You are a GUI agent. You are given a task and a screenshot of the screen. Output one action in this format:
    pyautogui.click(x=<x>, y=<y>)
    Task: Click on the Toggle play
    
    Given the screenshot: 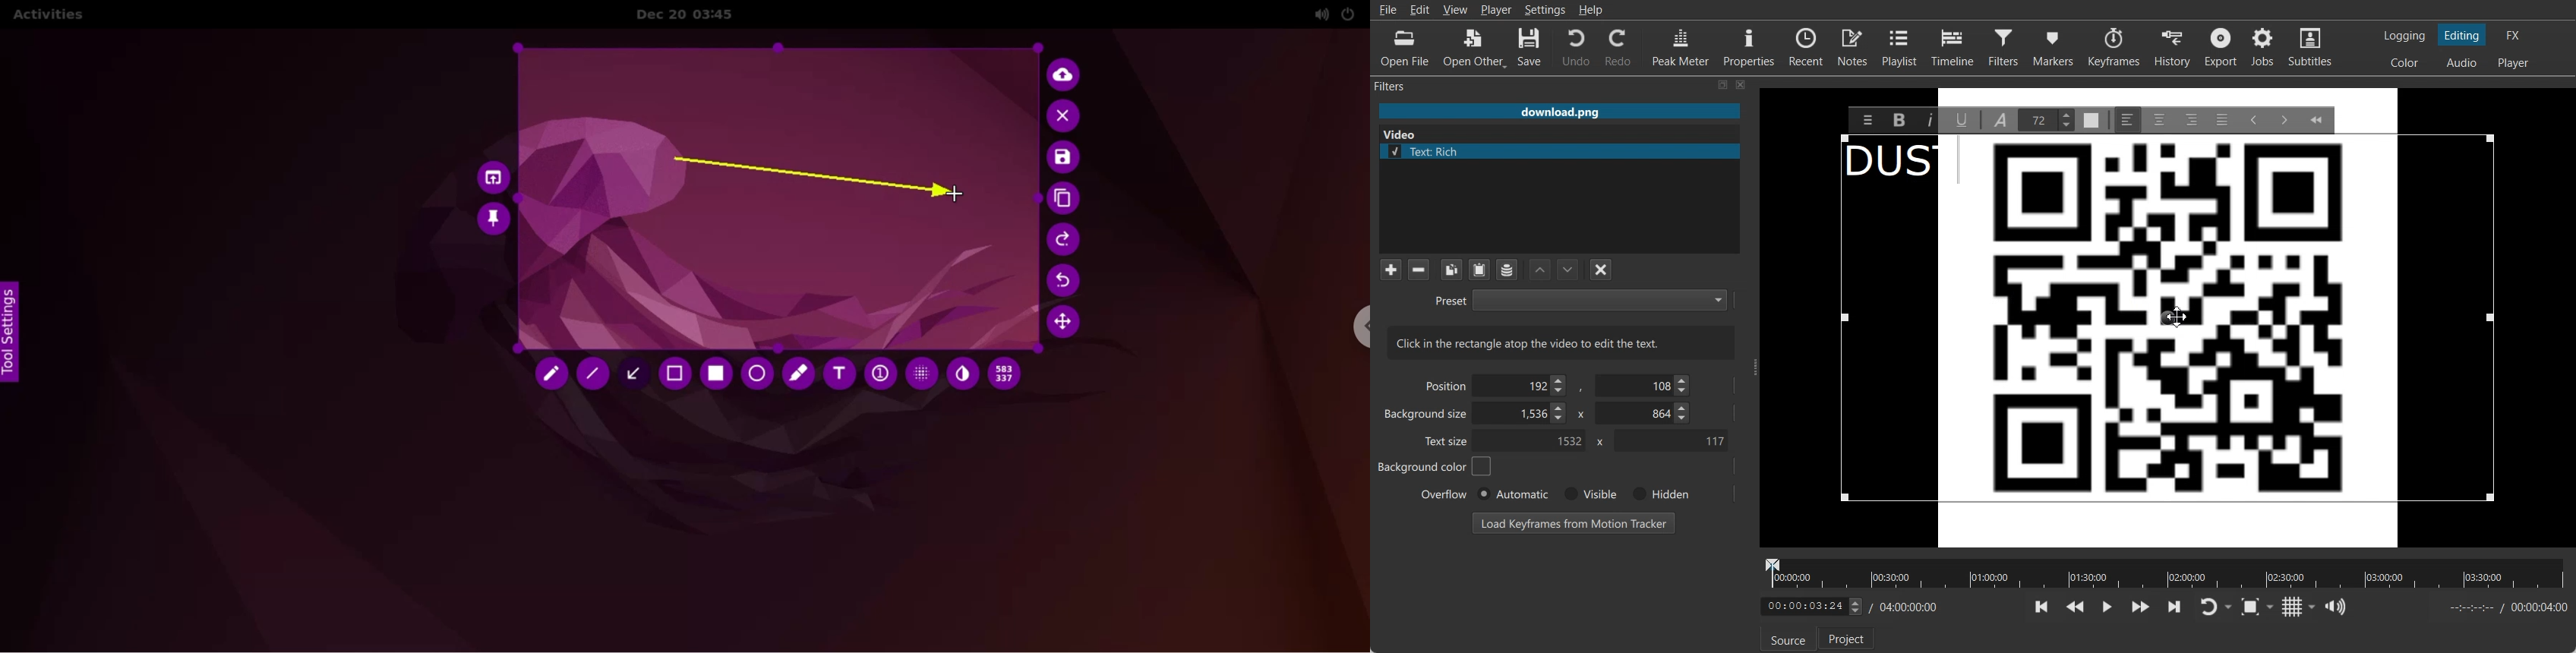 What is the action you would take?
    pyautogui.click(x=2107, y=607)
    